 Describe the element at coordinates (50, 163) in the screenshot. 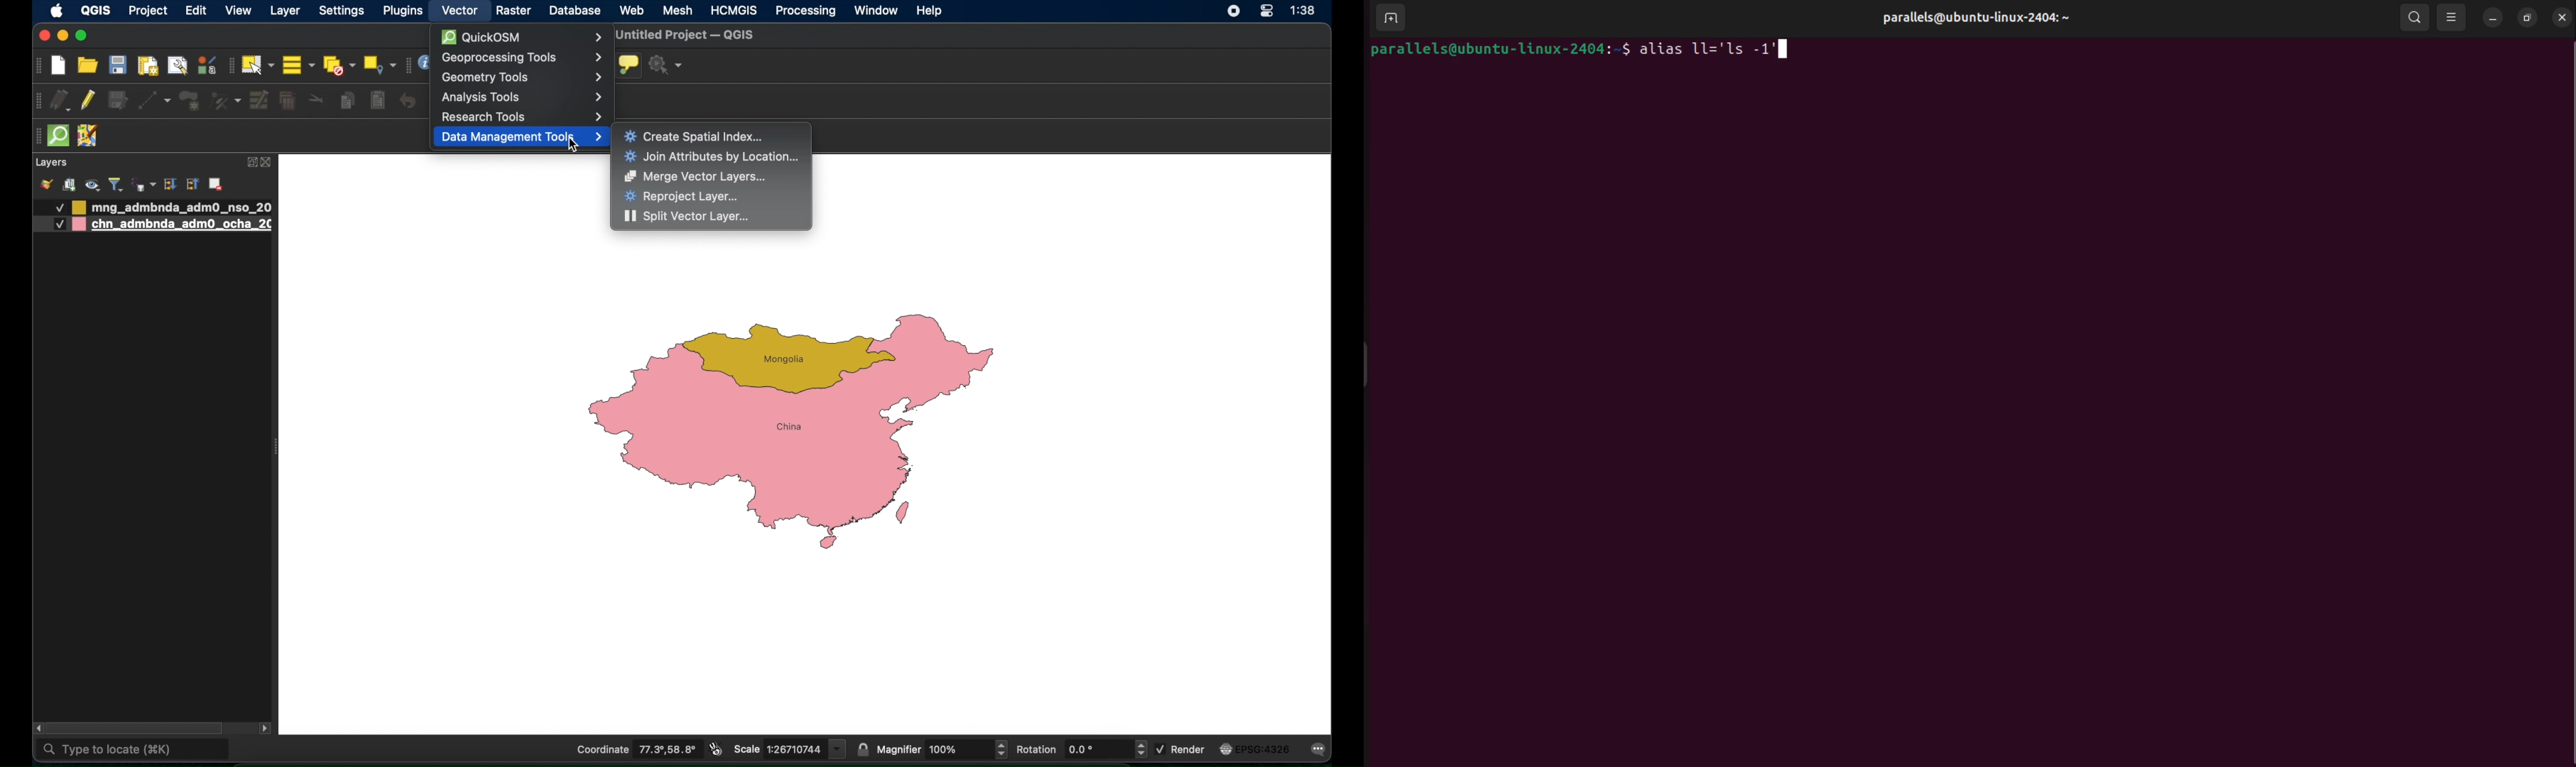

I see `layers` at that location.